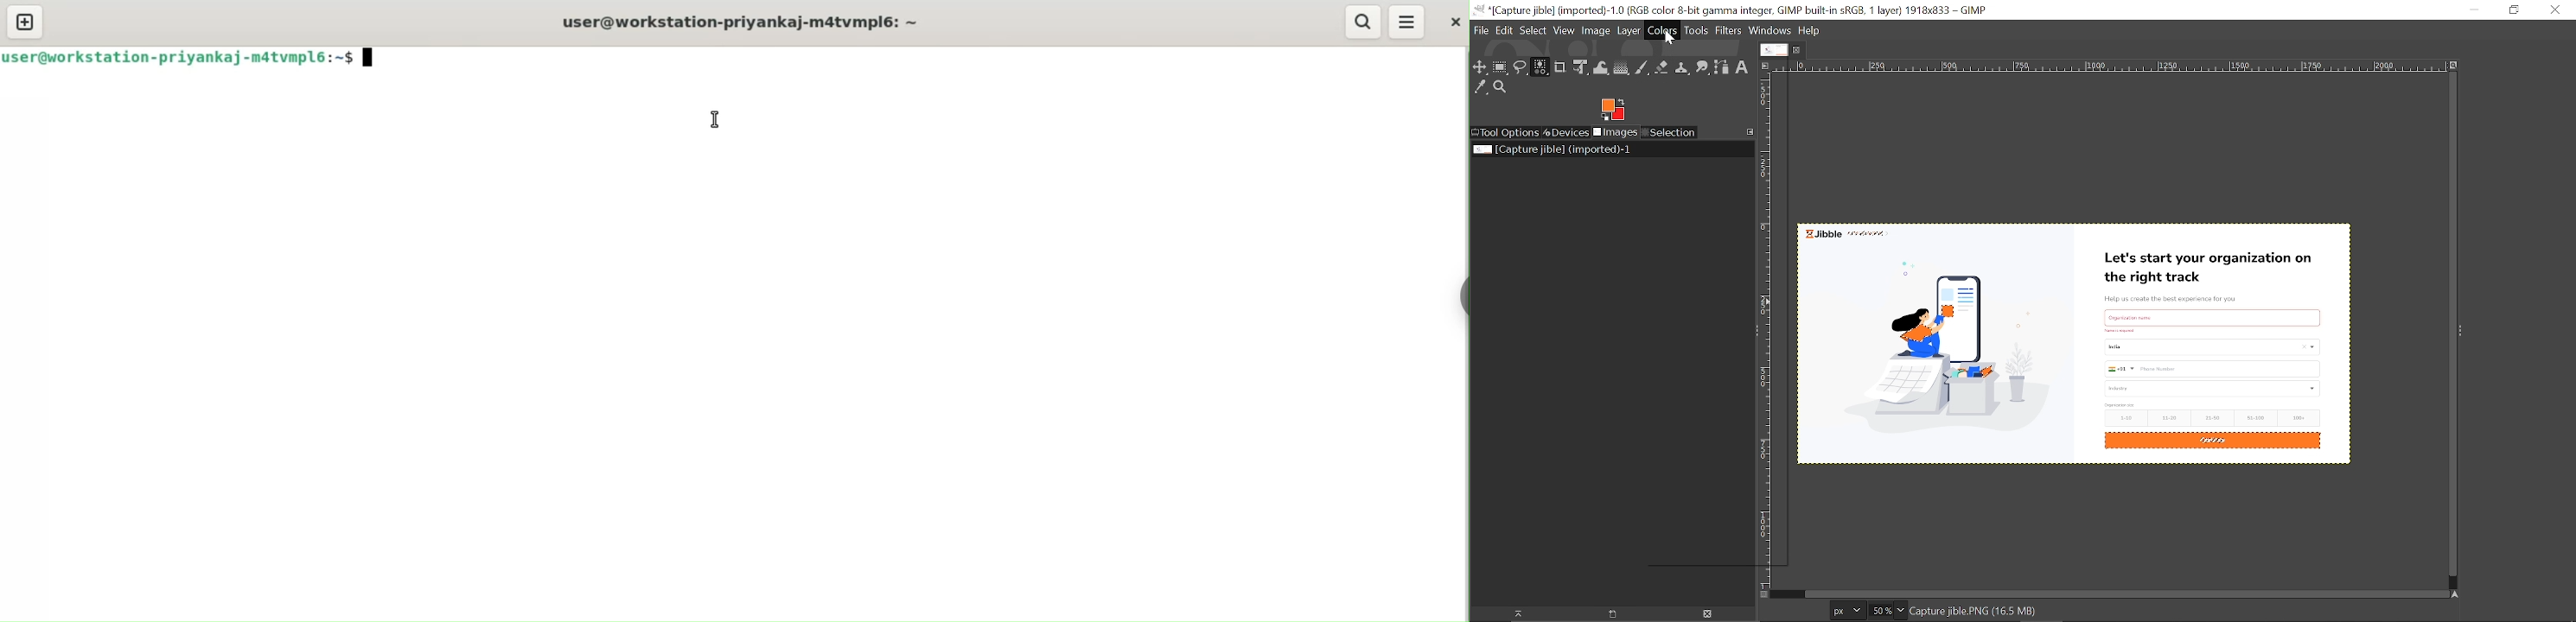 This screenshot has height=644, width=2576. What do you see at coordinates (1702, 67) in the screenshot?
I see `Smudge tool` at bounding box center [1702, 67].